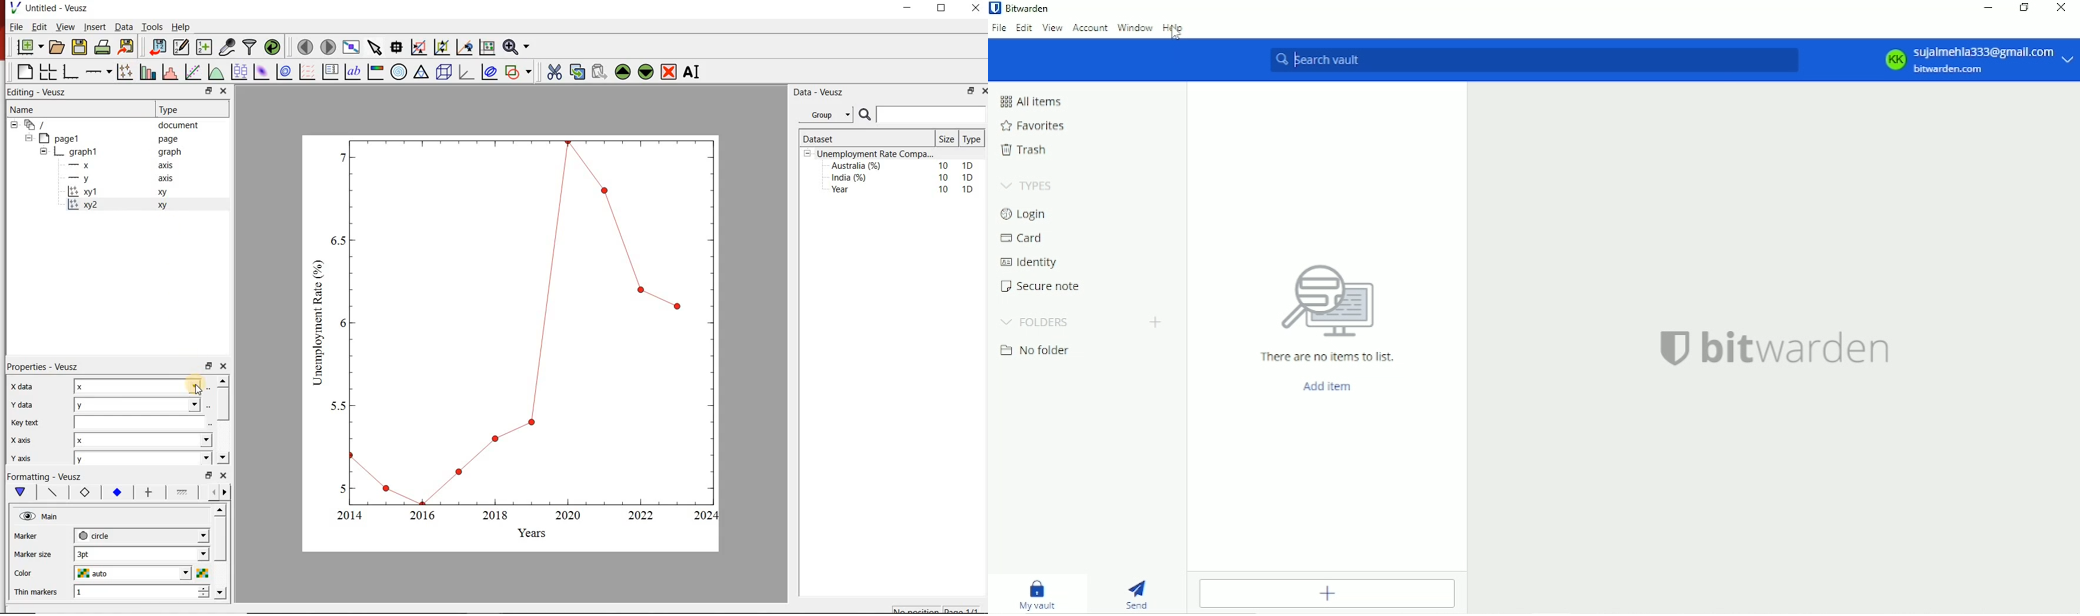 This screenshot has height=616, width=2100. What do you see at coordinates (903, 165) in the screenshot?
I see `Australia (%) 10 1D` at bounding box center [903, 165].